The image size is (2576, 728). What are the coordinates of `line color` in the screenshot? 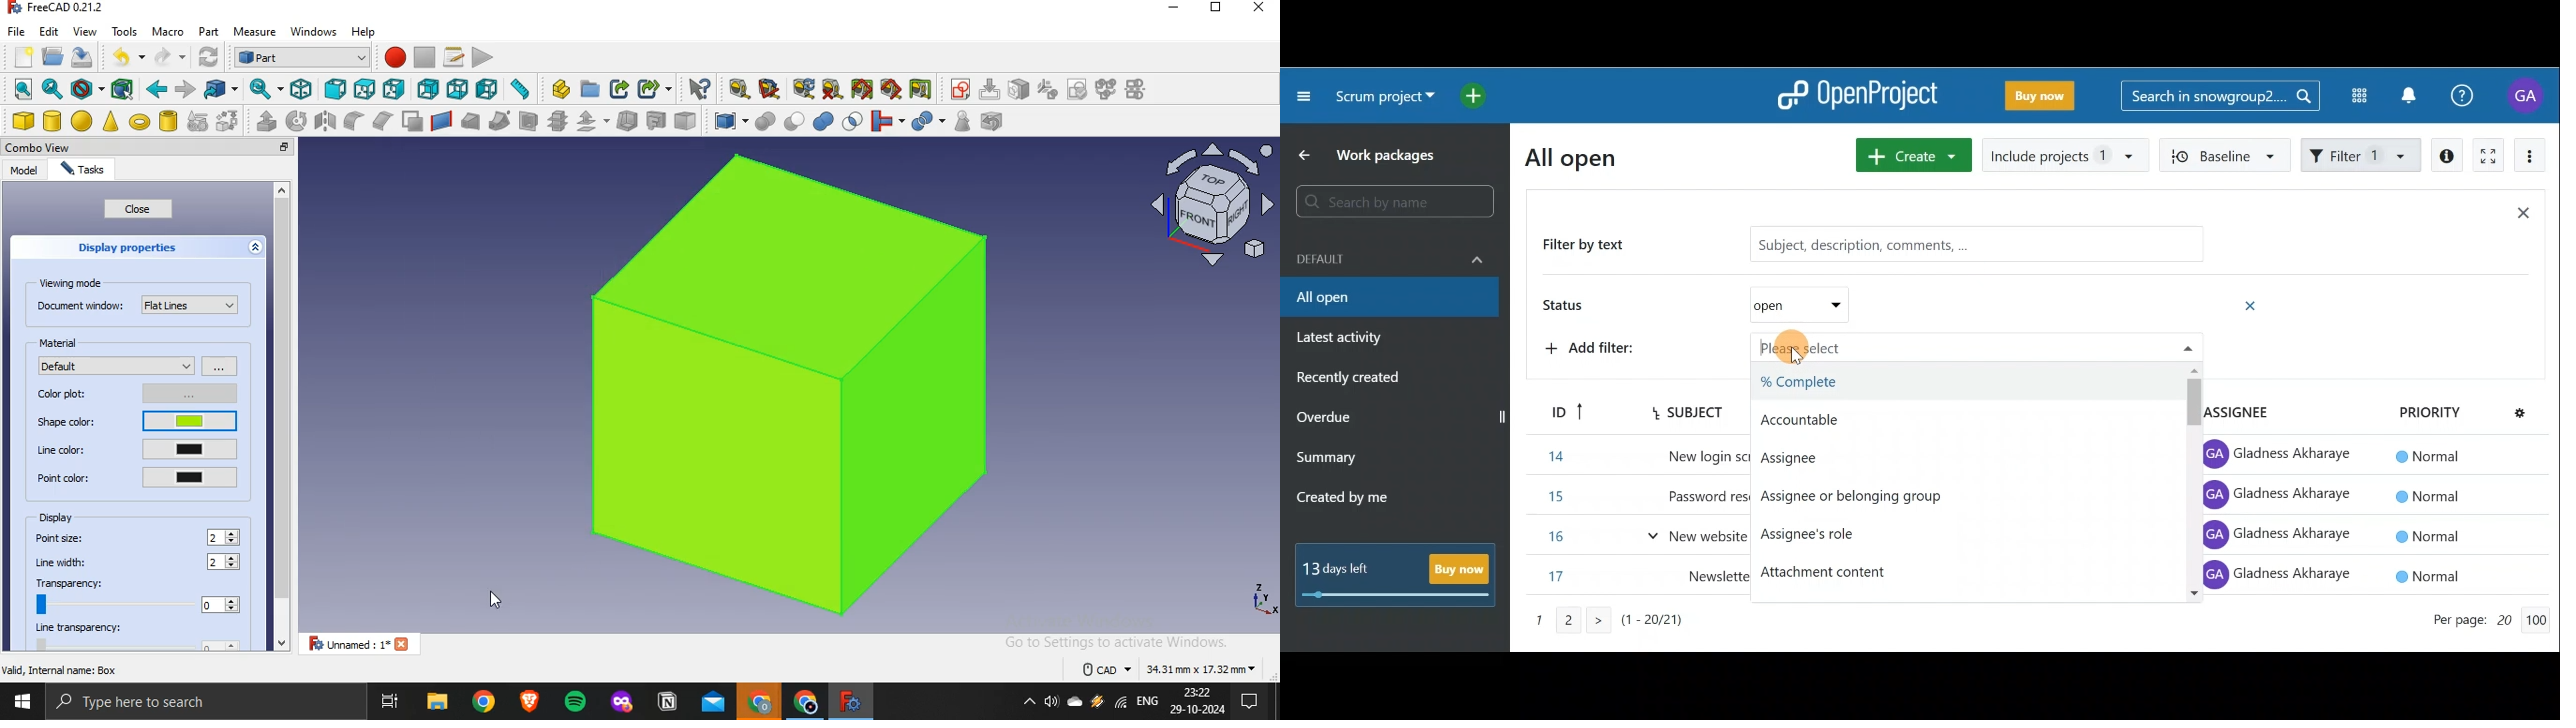 It's located at (138, 449).